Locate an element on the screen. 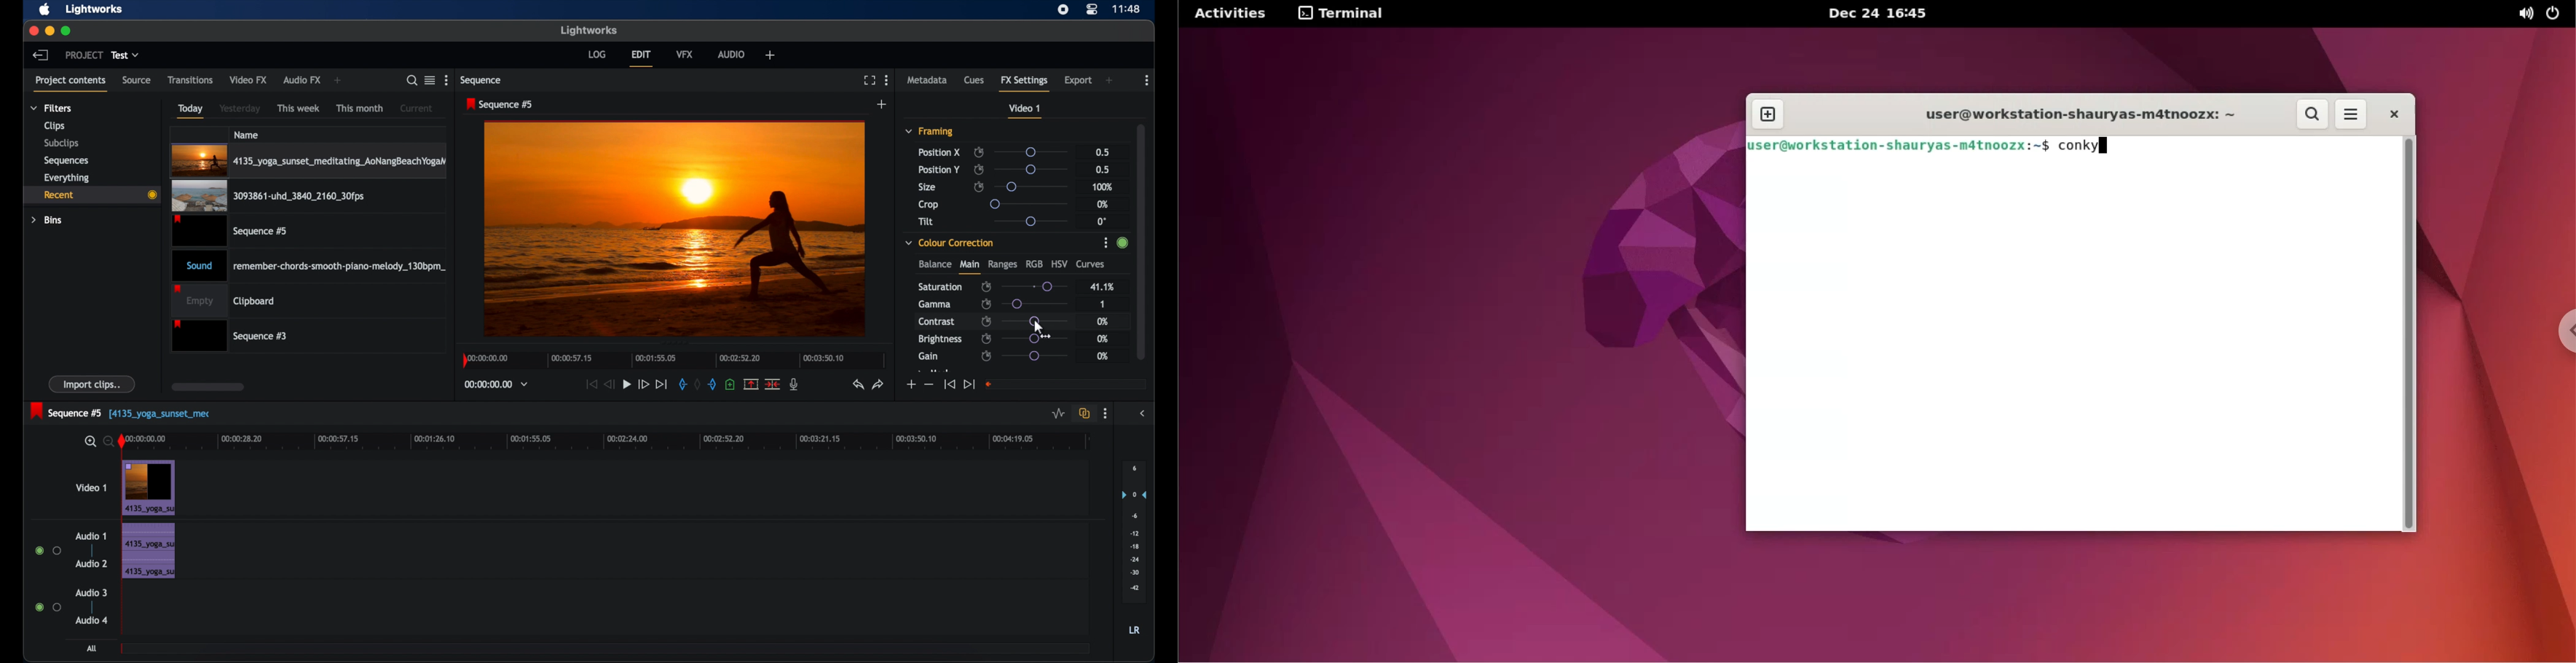  audio 2 is located at coordinates (91, 564).